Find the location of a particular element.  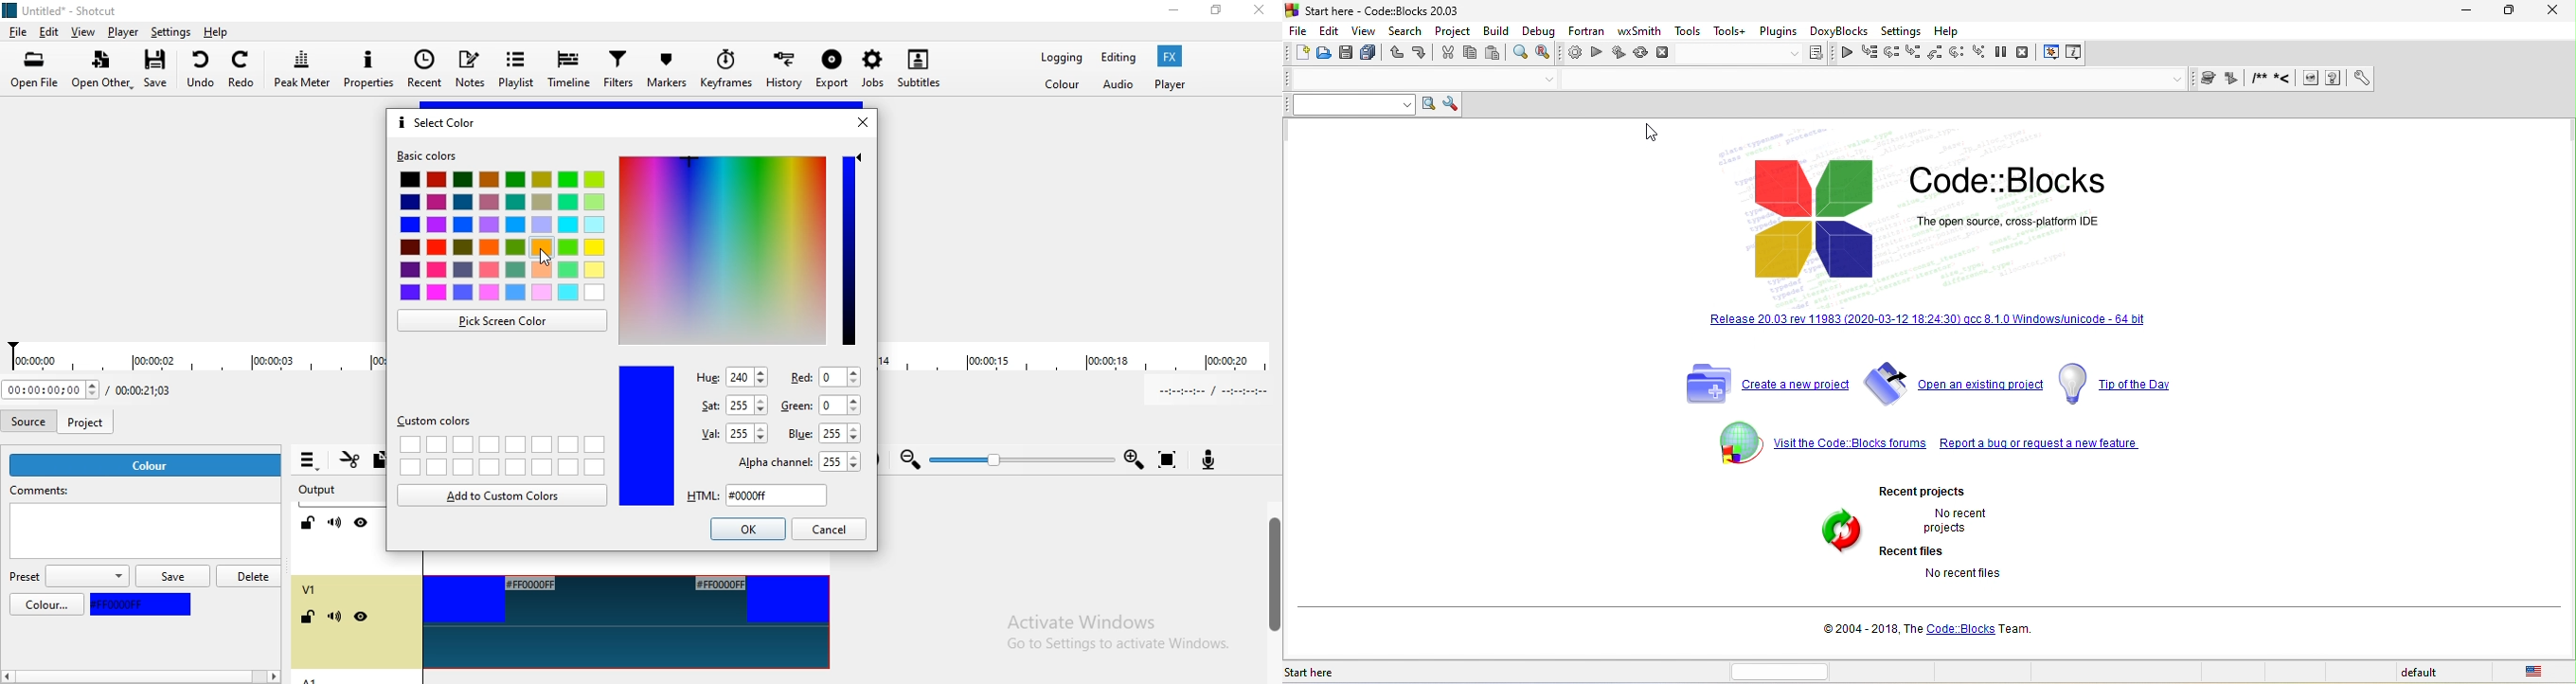

close is located at coordinates (869, 122).